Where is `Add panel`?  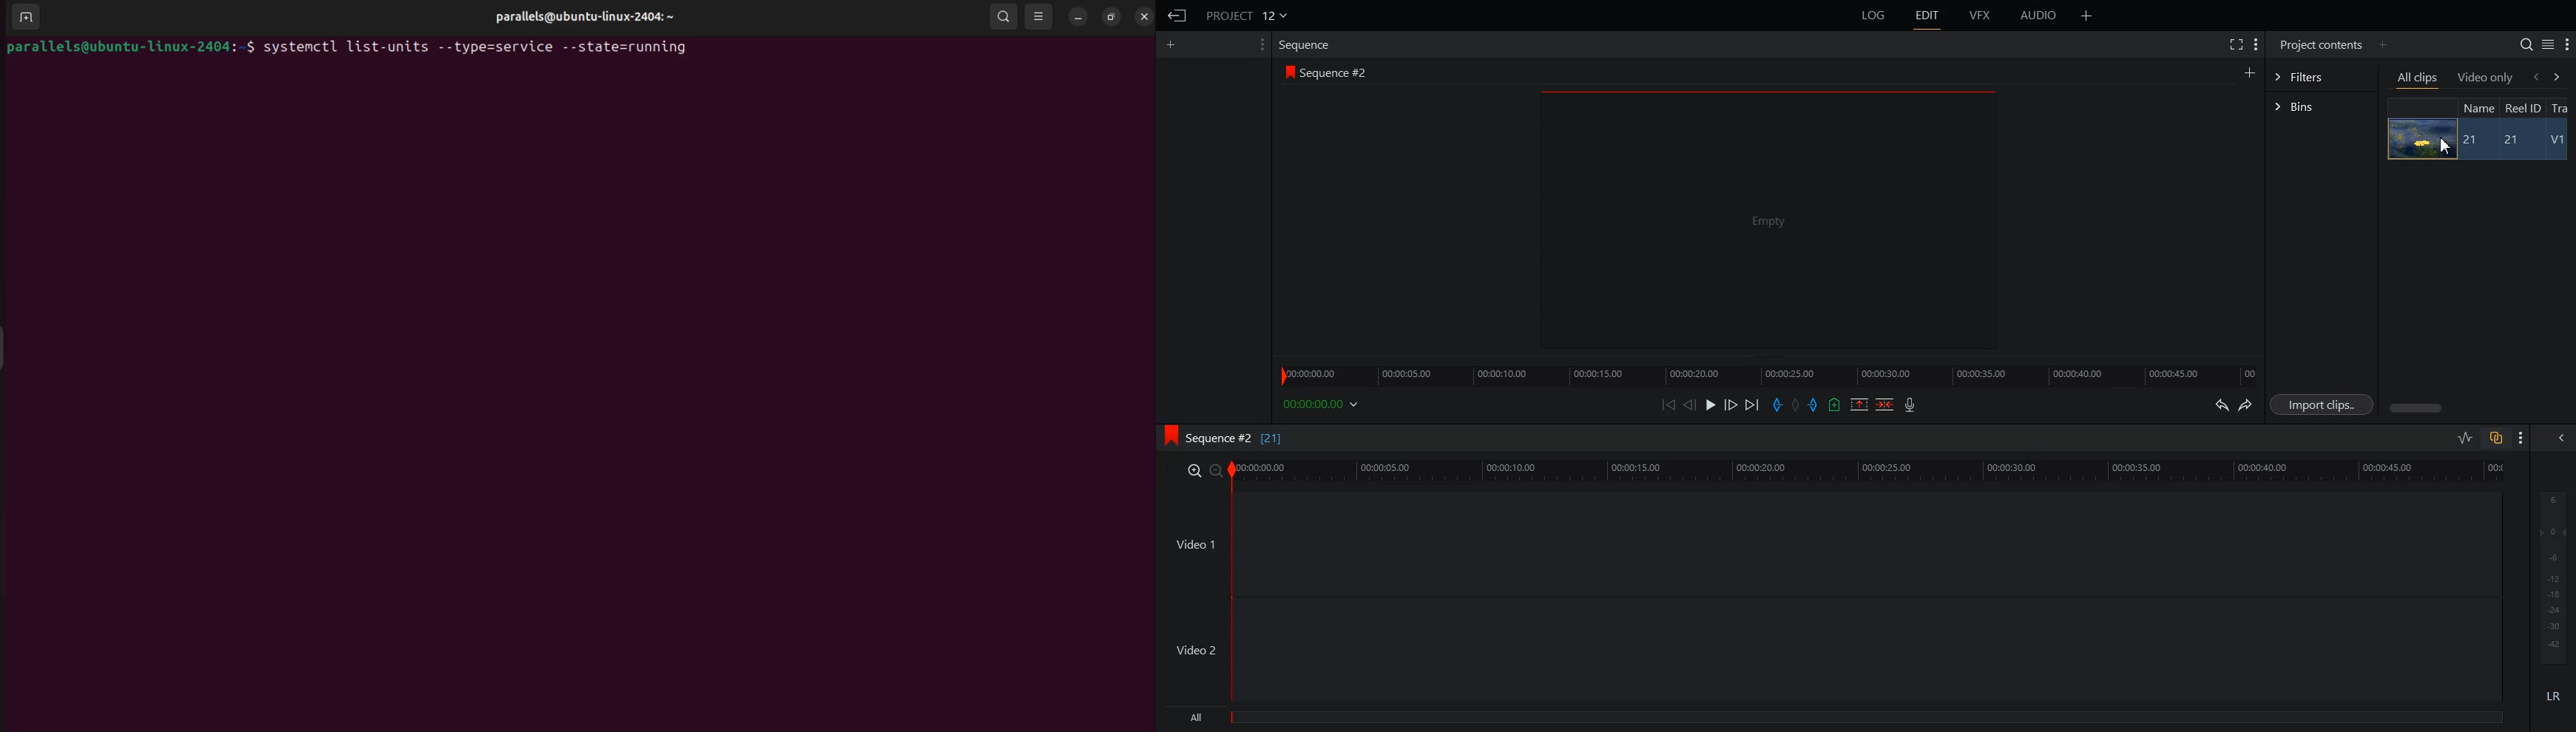 Add panel is located at coordinates (2249, 72).